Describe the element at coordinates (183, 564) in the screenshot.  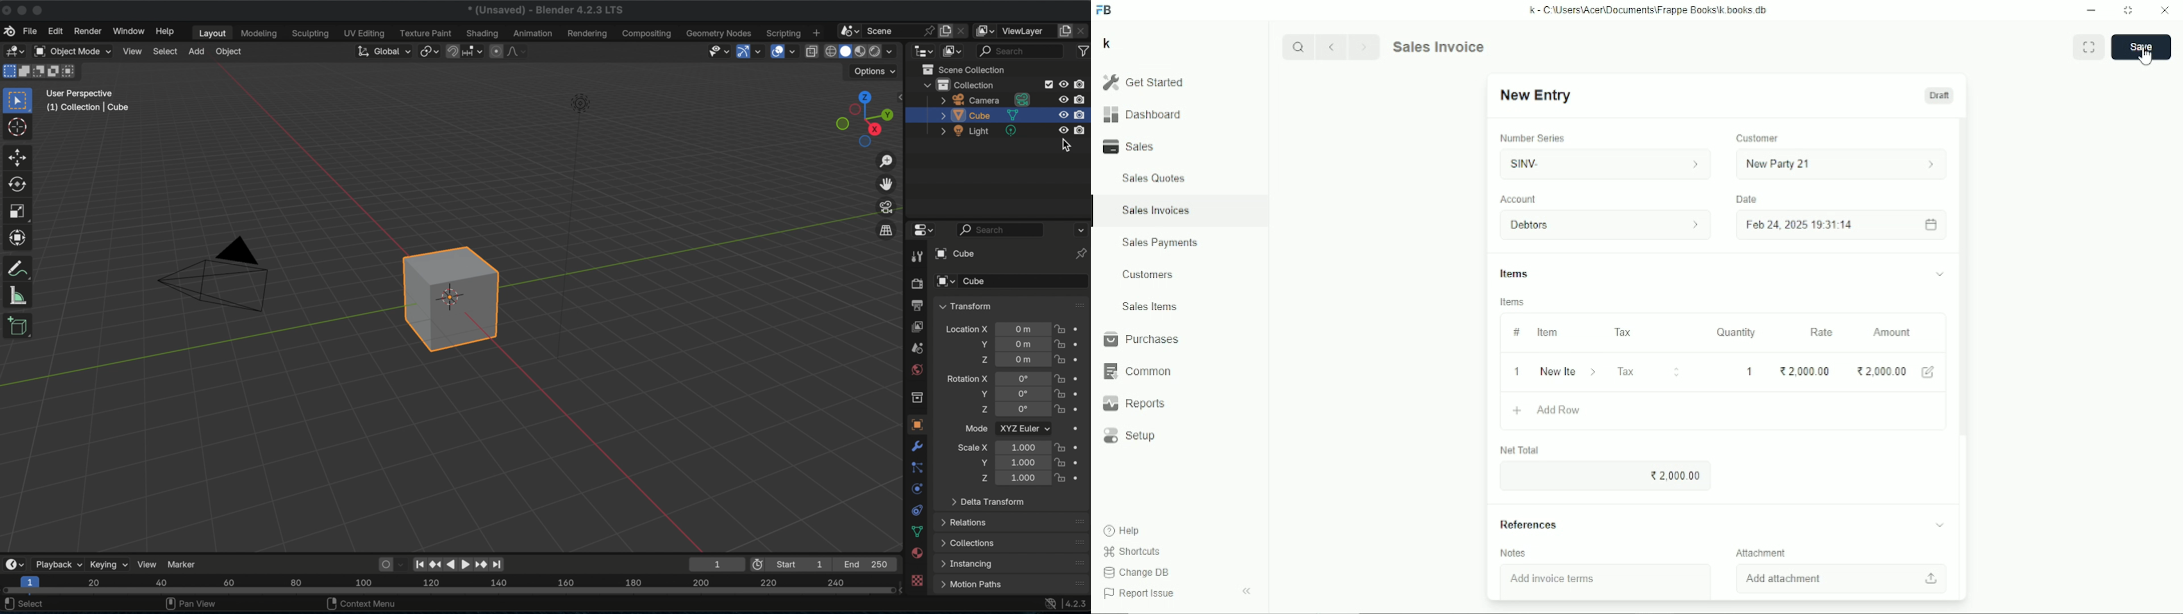
I see `marker` at that location.